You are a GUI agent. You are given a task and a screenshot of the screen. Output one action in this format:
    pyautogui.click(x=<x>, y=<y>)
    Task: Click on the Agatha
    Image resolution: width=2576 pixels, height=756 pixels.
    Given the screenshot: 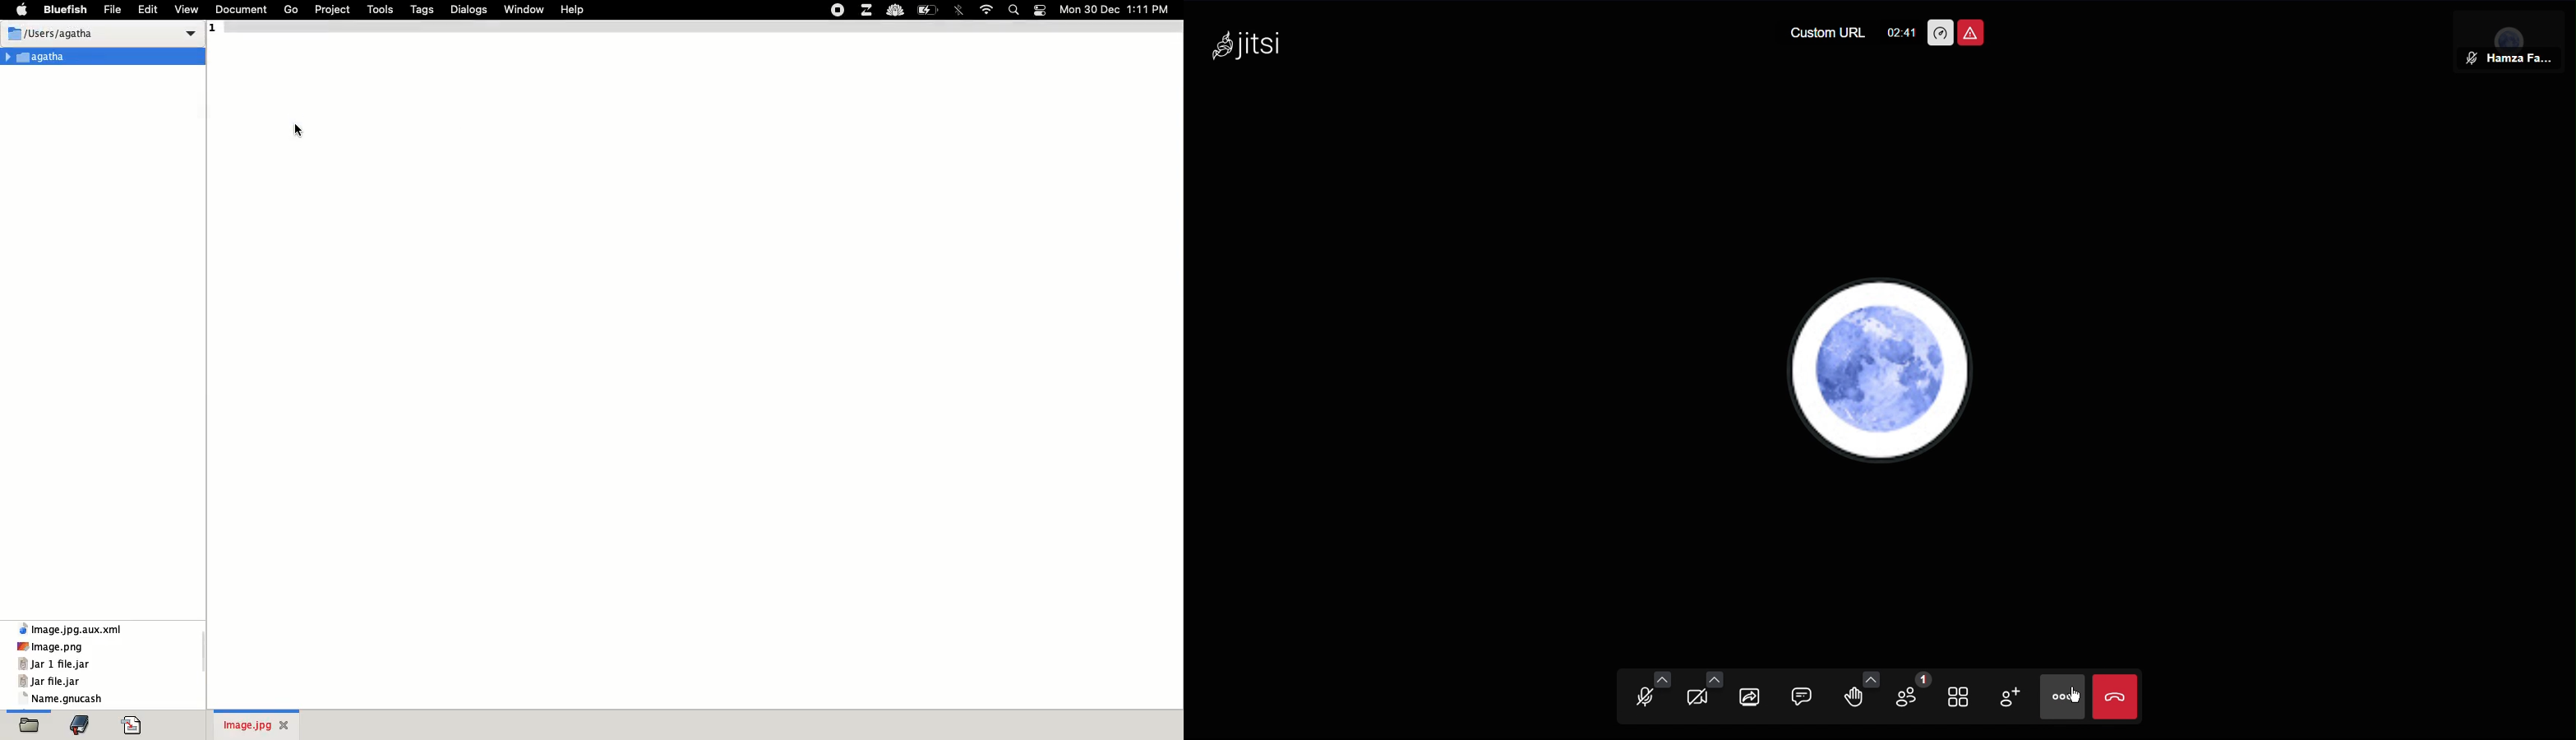 What is the action you would take?
    pyautogui.click(x=39, y=56)
    